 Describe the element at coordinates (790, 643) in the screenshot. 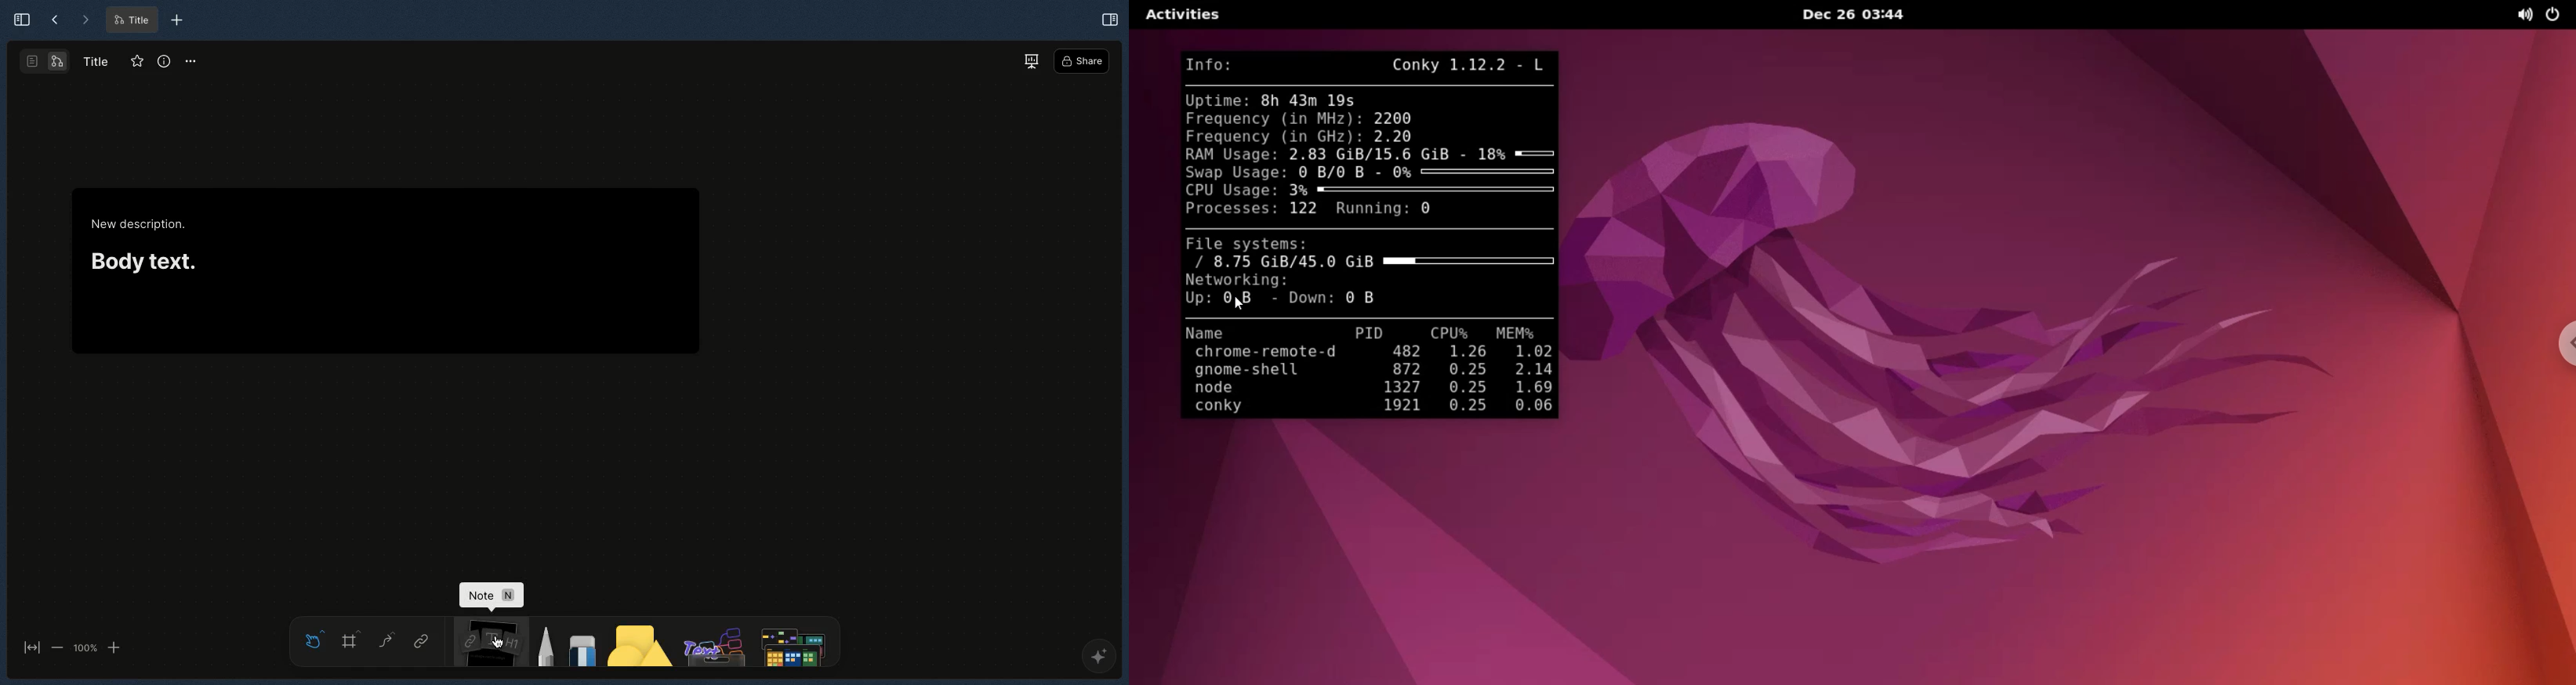

I see `Search file or anything` at that location.